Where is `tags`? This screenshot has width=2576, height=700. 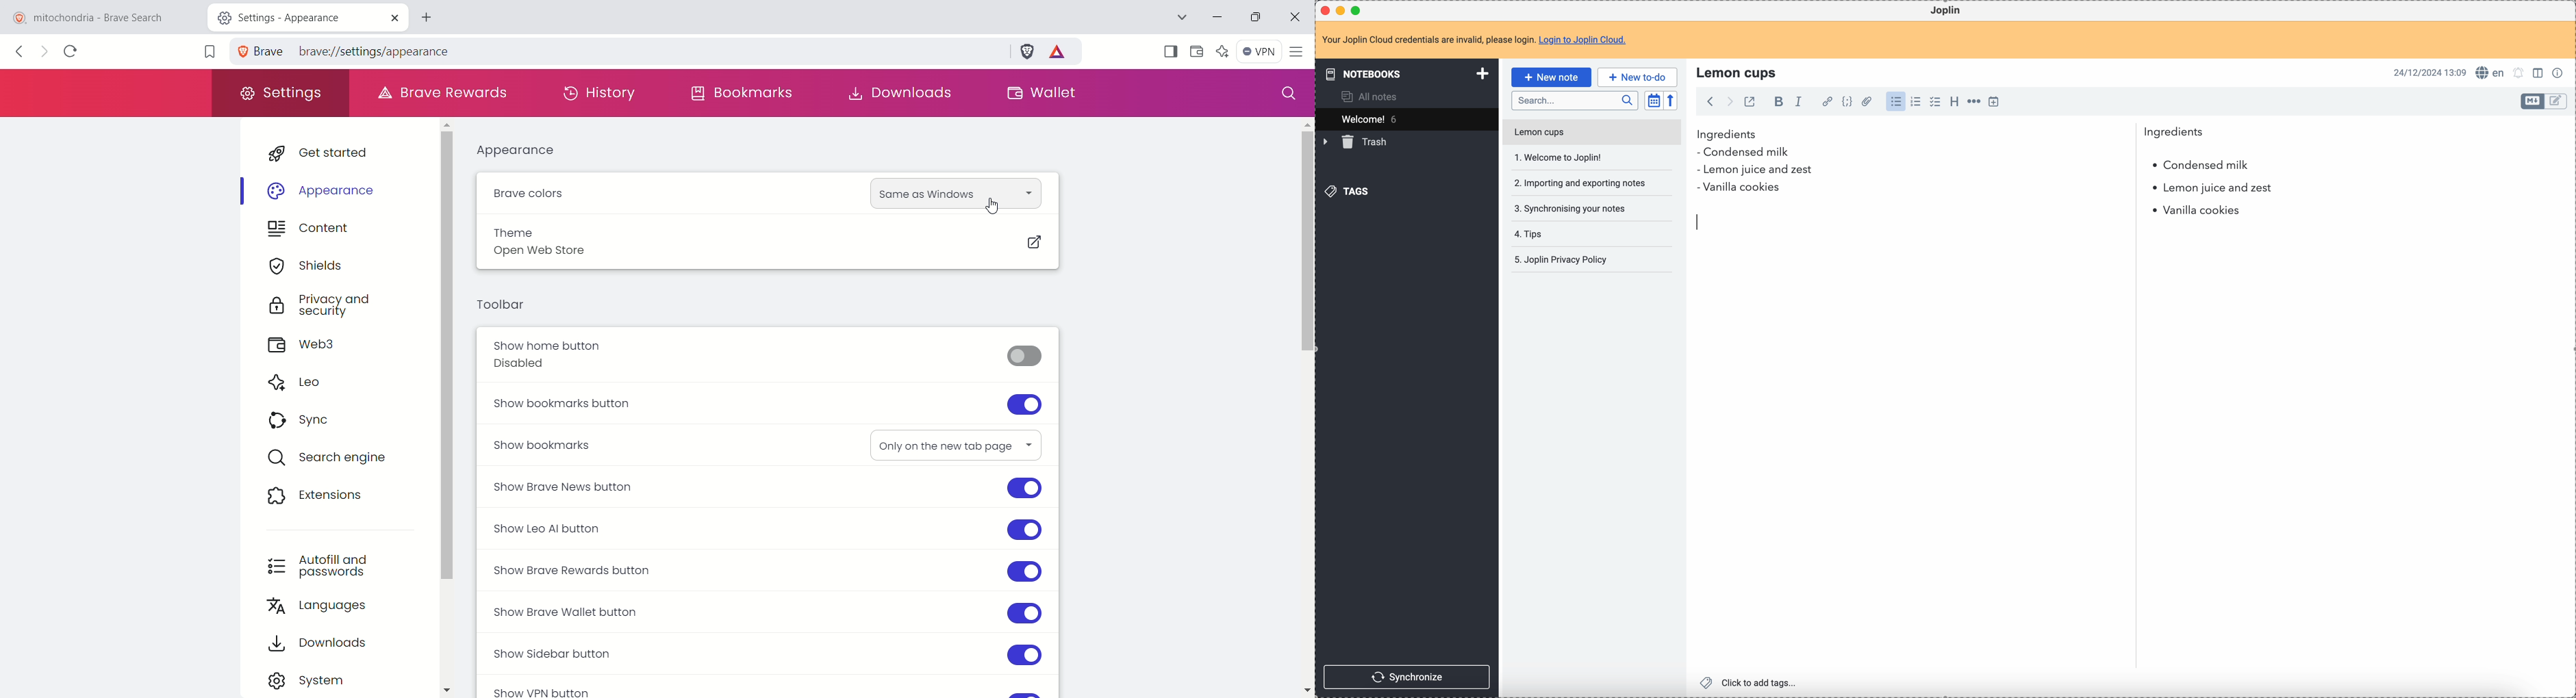 tags is located at coordinates (1350, 191).